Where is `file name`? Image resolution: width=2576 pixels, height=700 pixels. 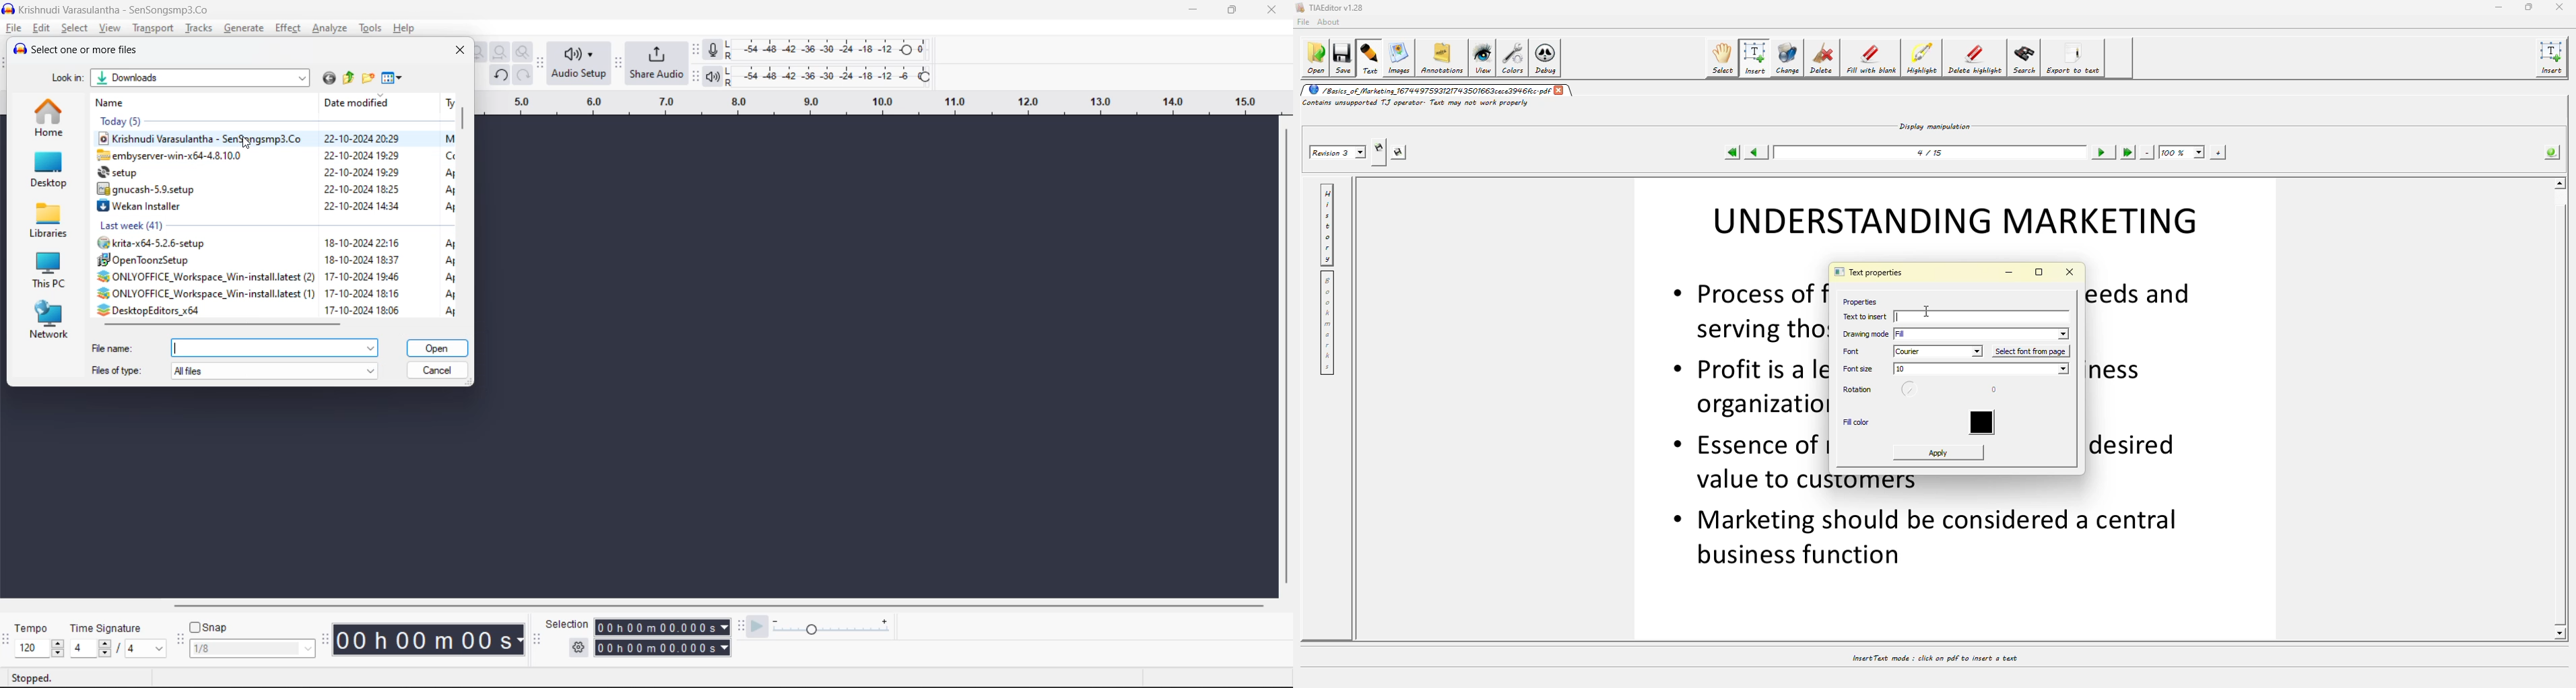 file name is located at coordinates (237, 345).